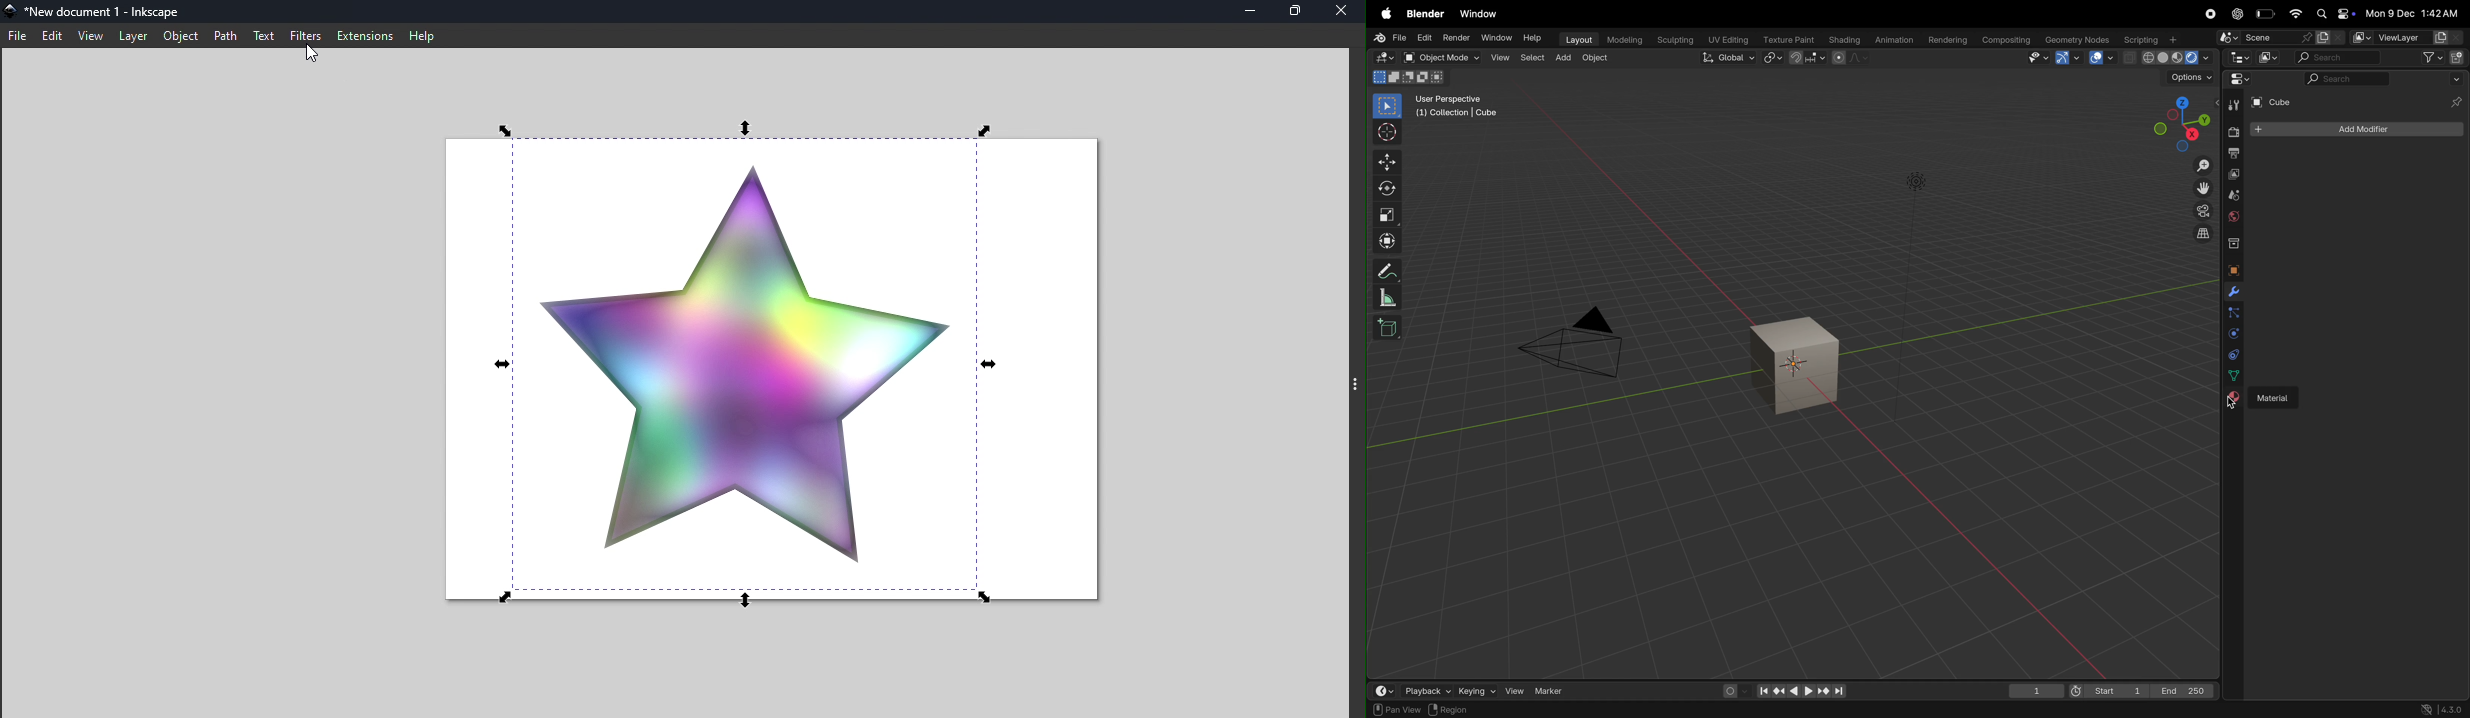 This screenshot has width=2492, height=728. What do you see at coordinates (2201, 211) in the screenshot?
I see `toggle camera` at bounding box center [2201, 211].